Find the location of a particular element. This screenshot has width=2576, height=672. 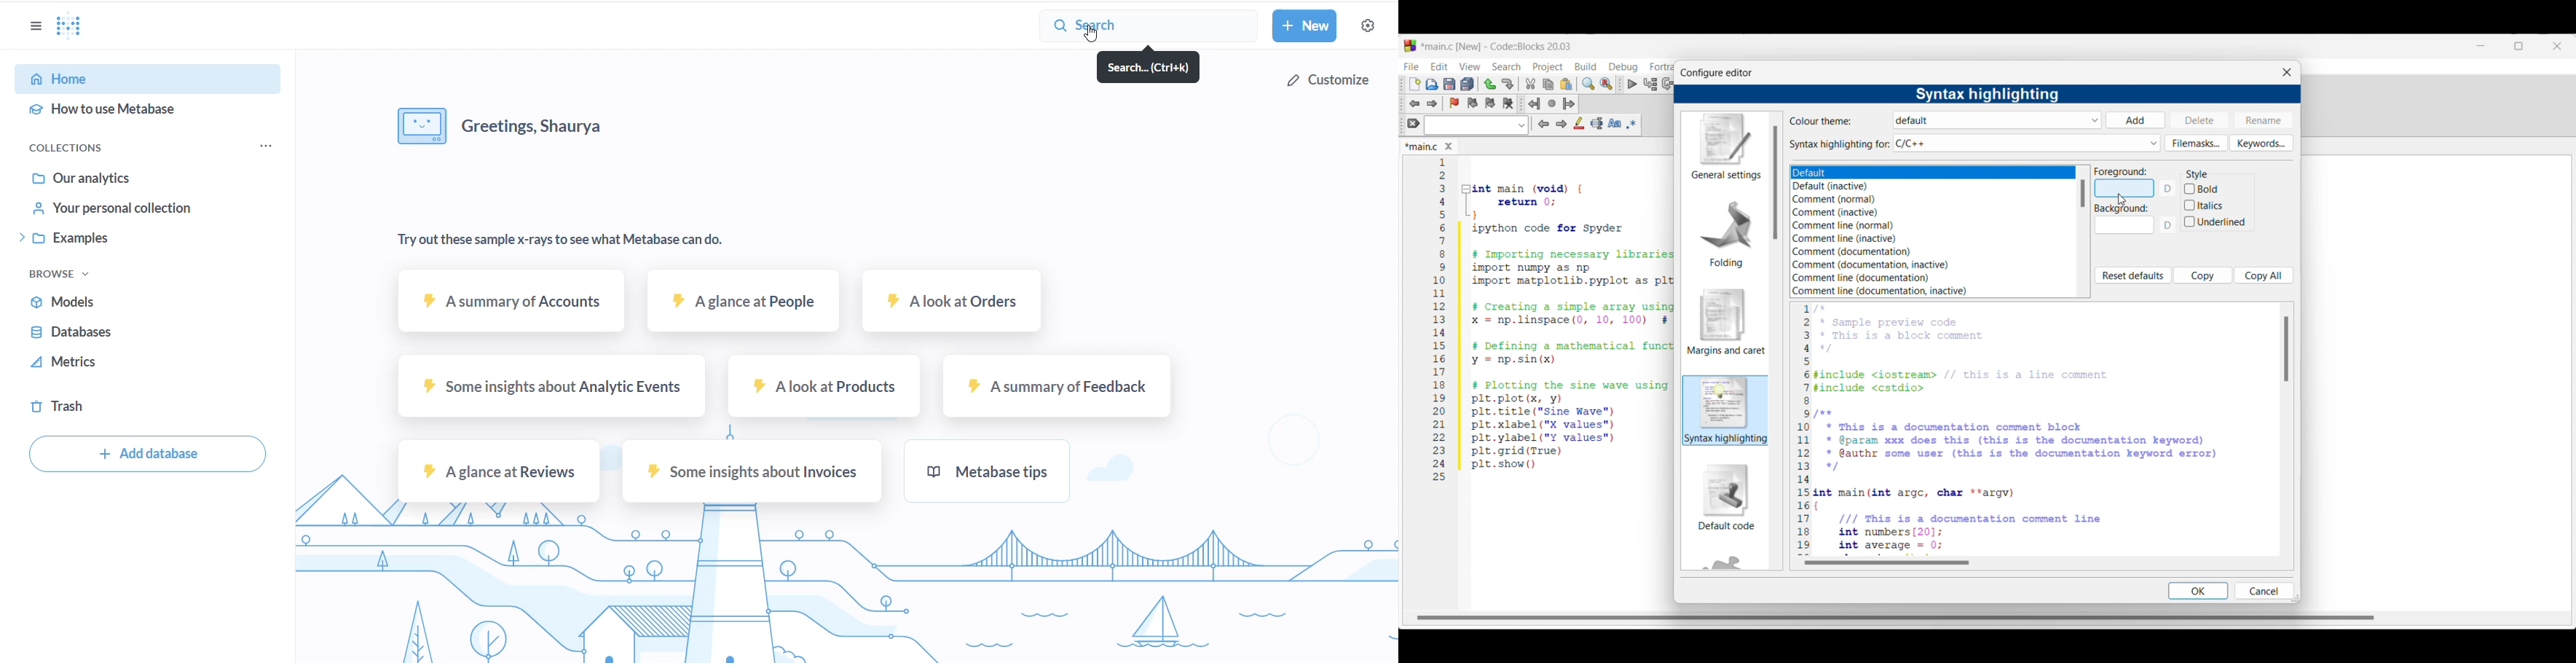

View menu is located at coordinates (1470, 67).